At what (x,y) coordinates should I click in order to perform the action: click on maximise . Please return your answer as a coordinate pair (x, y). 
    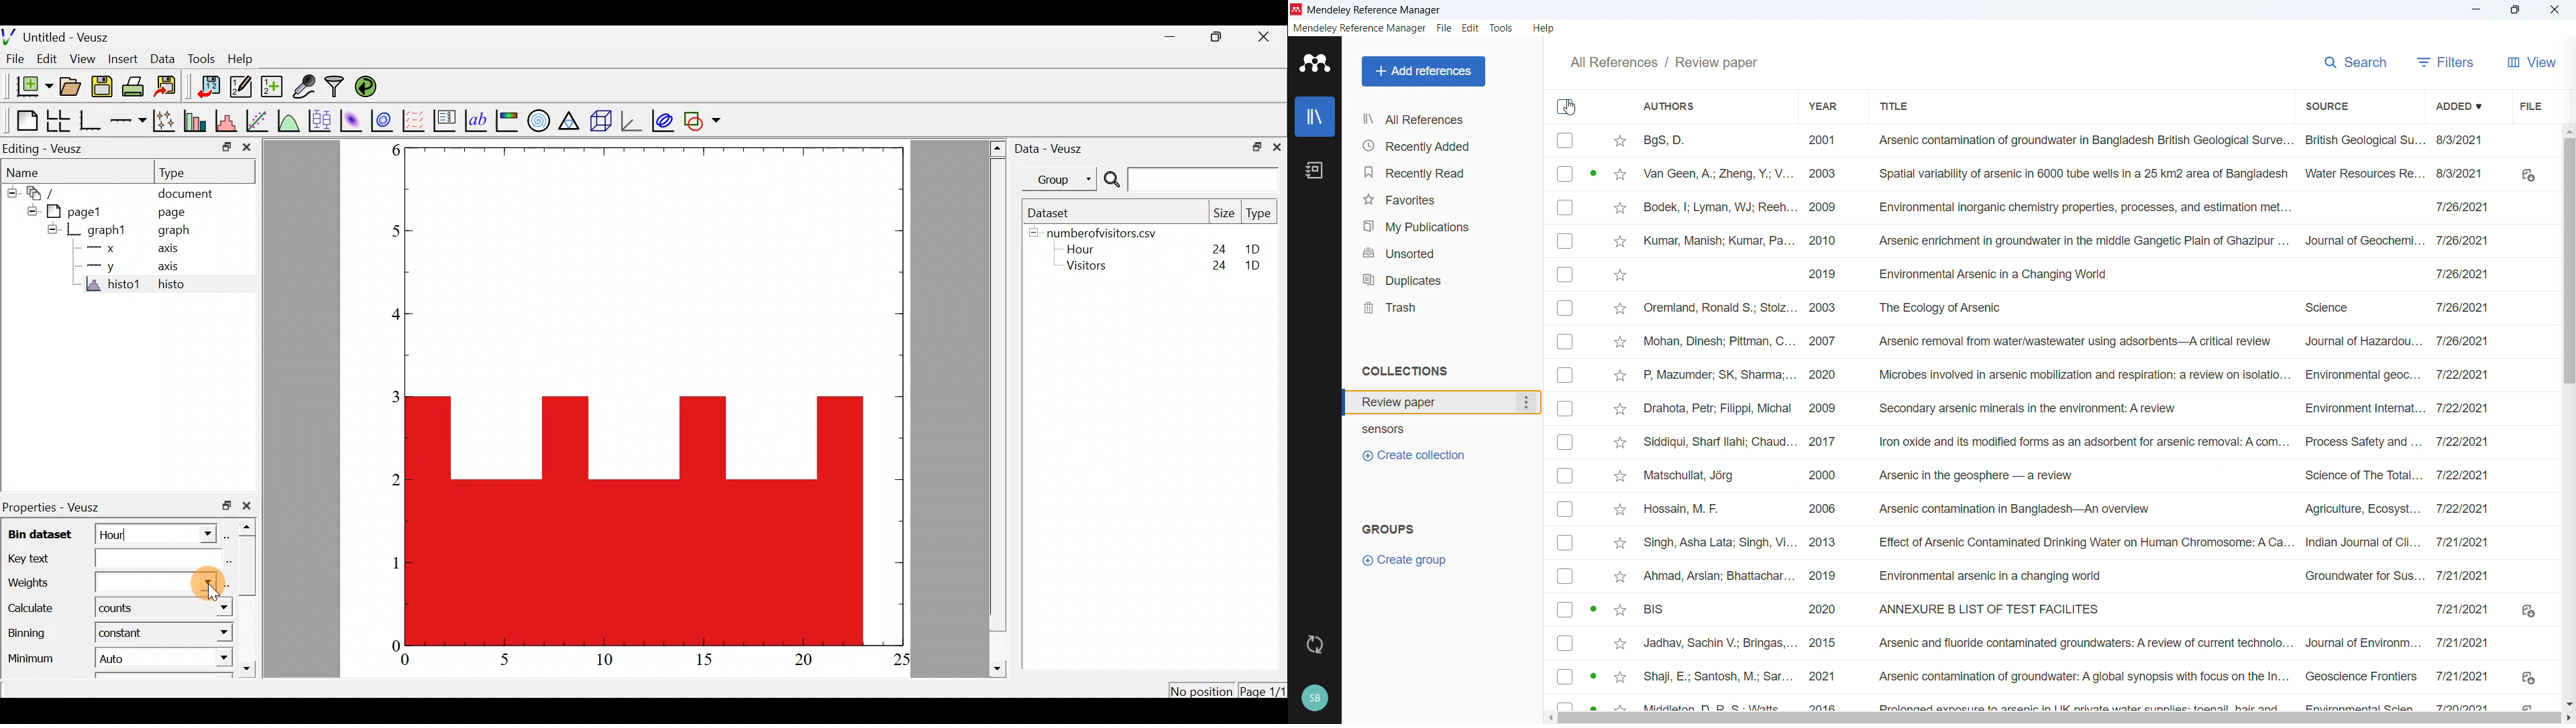
    Looking at the image, I should click on (2518, 9).